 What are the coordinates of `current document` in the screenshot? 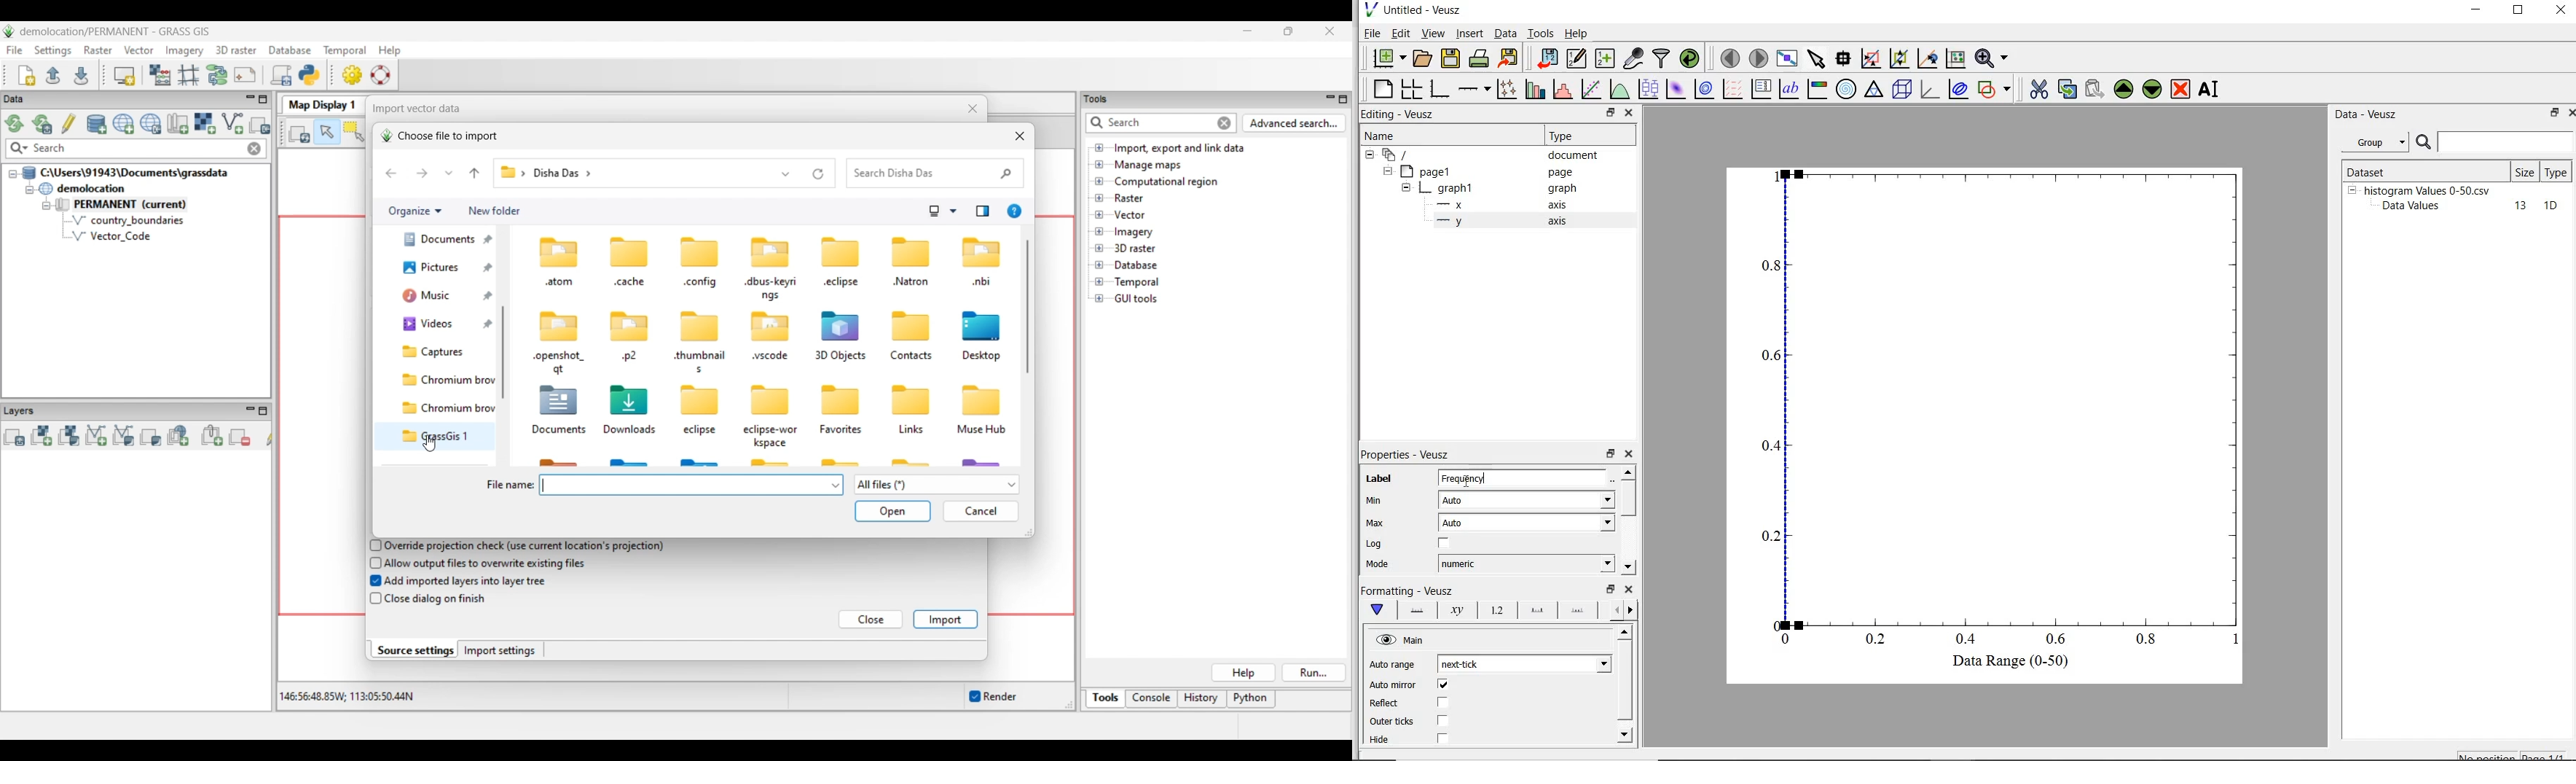 It's located at (1398, 155).